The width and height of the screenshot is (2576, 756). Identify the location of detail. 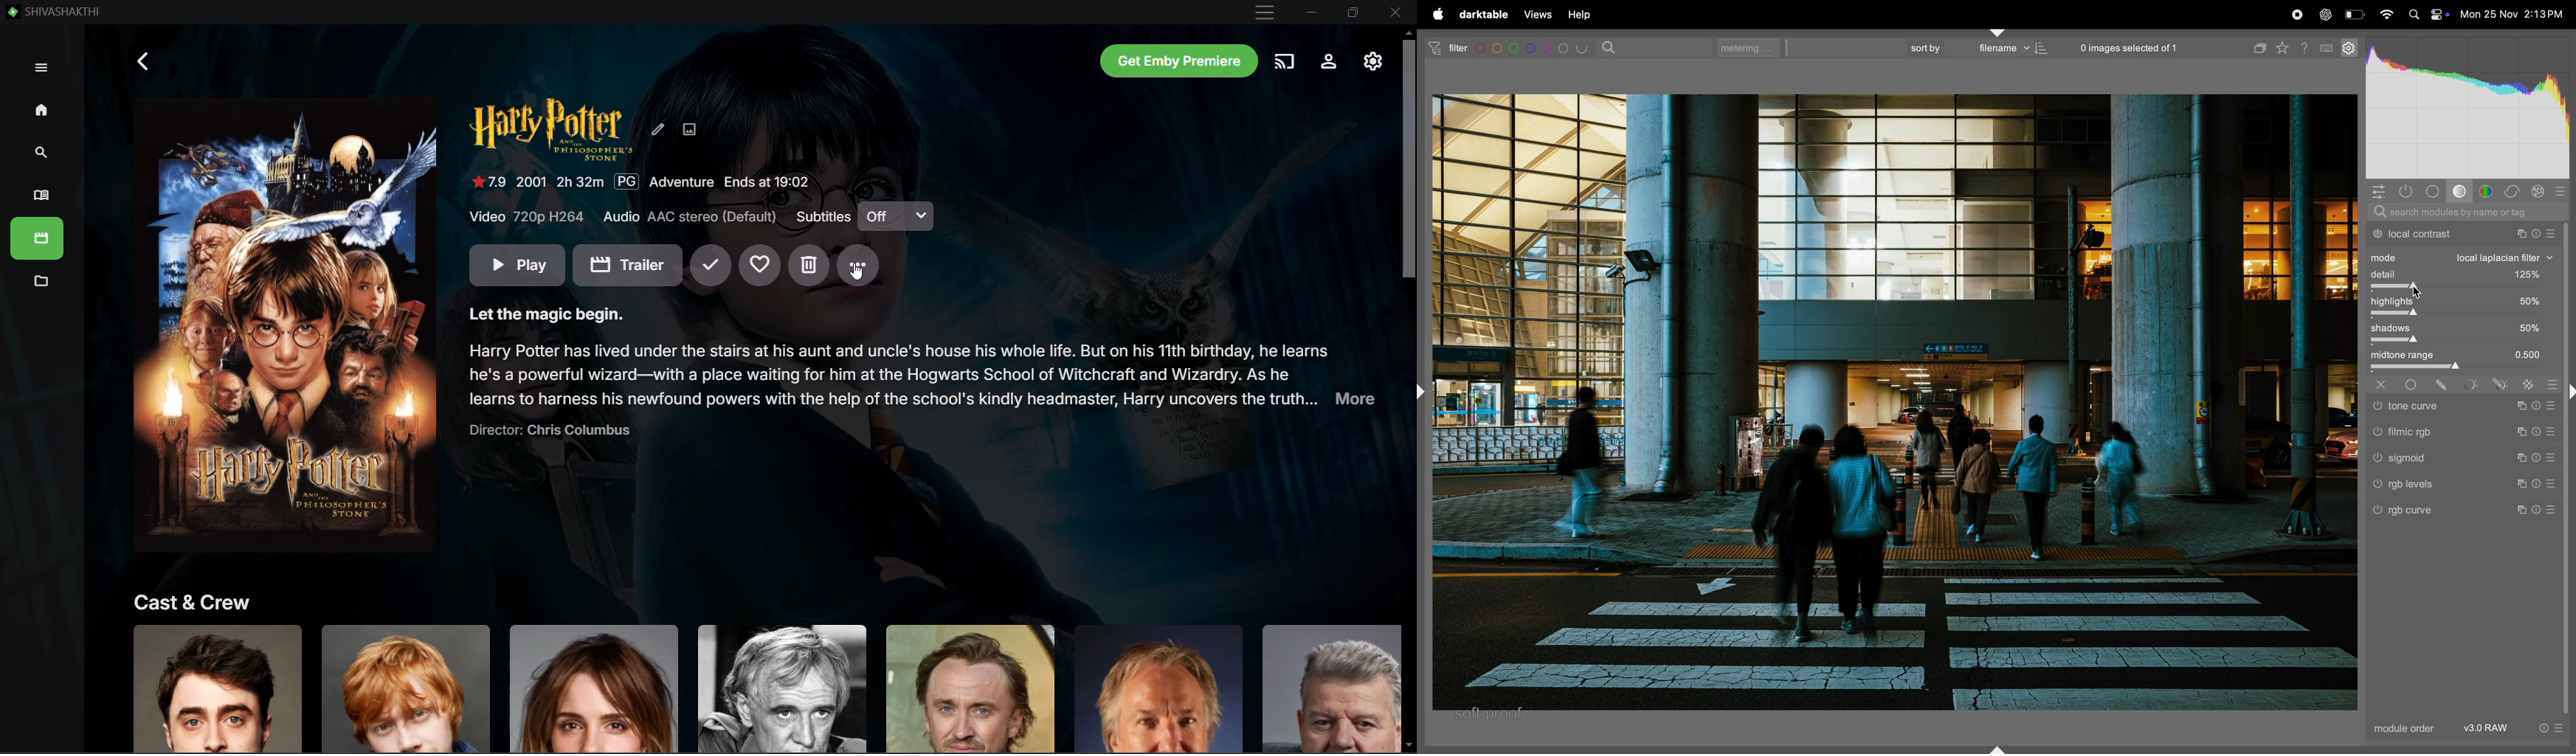
(2464, 275).